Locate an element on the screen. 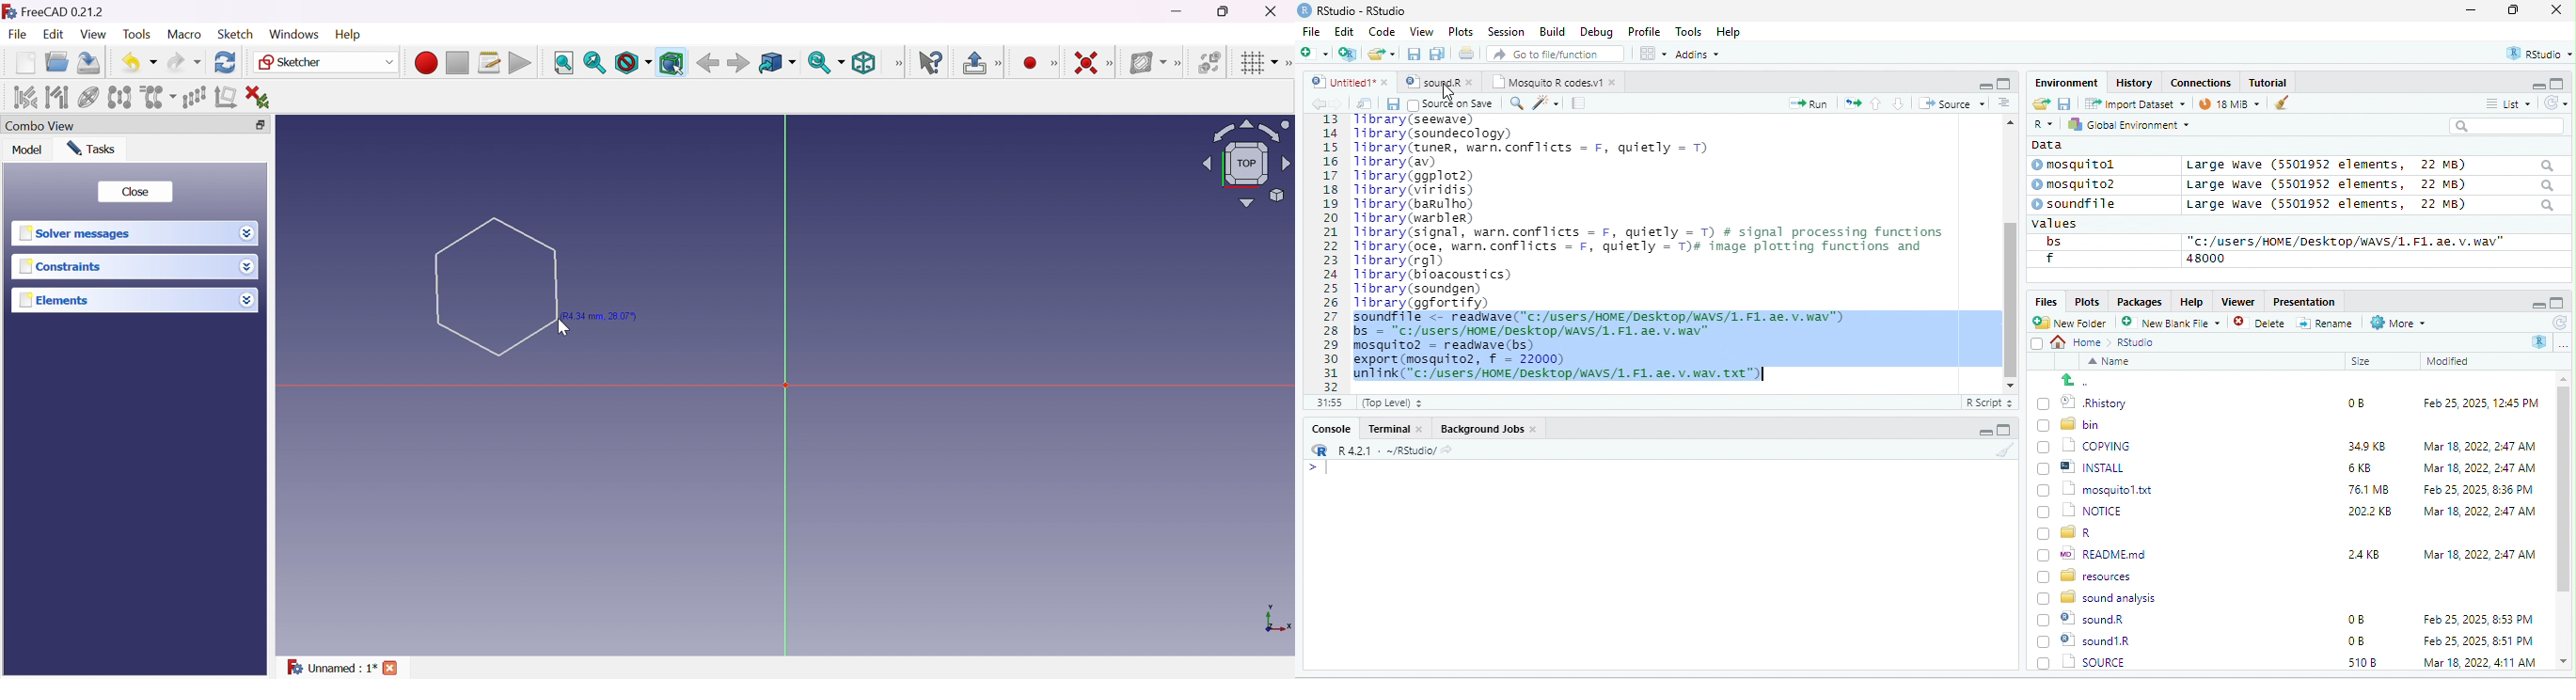 This screenshot has height=700, width=2576. close is located at coordinates (2556, 11).